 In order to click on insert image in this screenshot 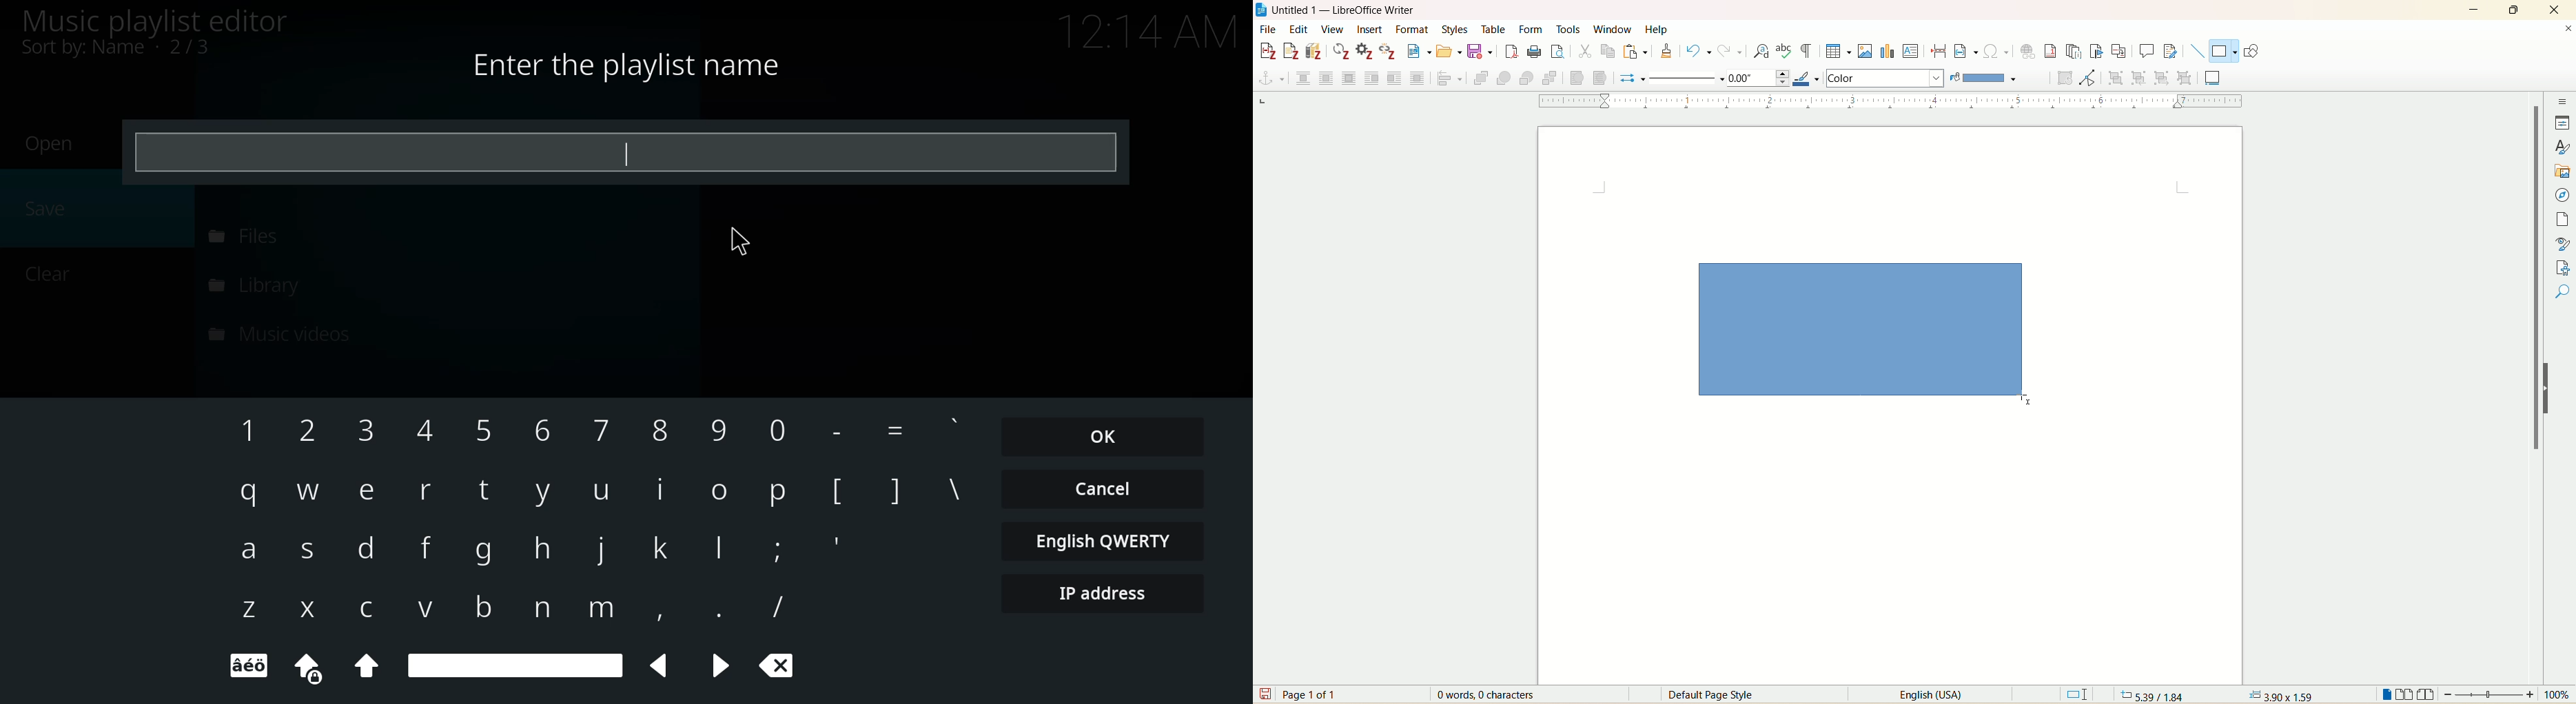, I will do `click(1867, 50)`.